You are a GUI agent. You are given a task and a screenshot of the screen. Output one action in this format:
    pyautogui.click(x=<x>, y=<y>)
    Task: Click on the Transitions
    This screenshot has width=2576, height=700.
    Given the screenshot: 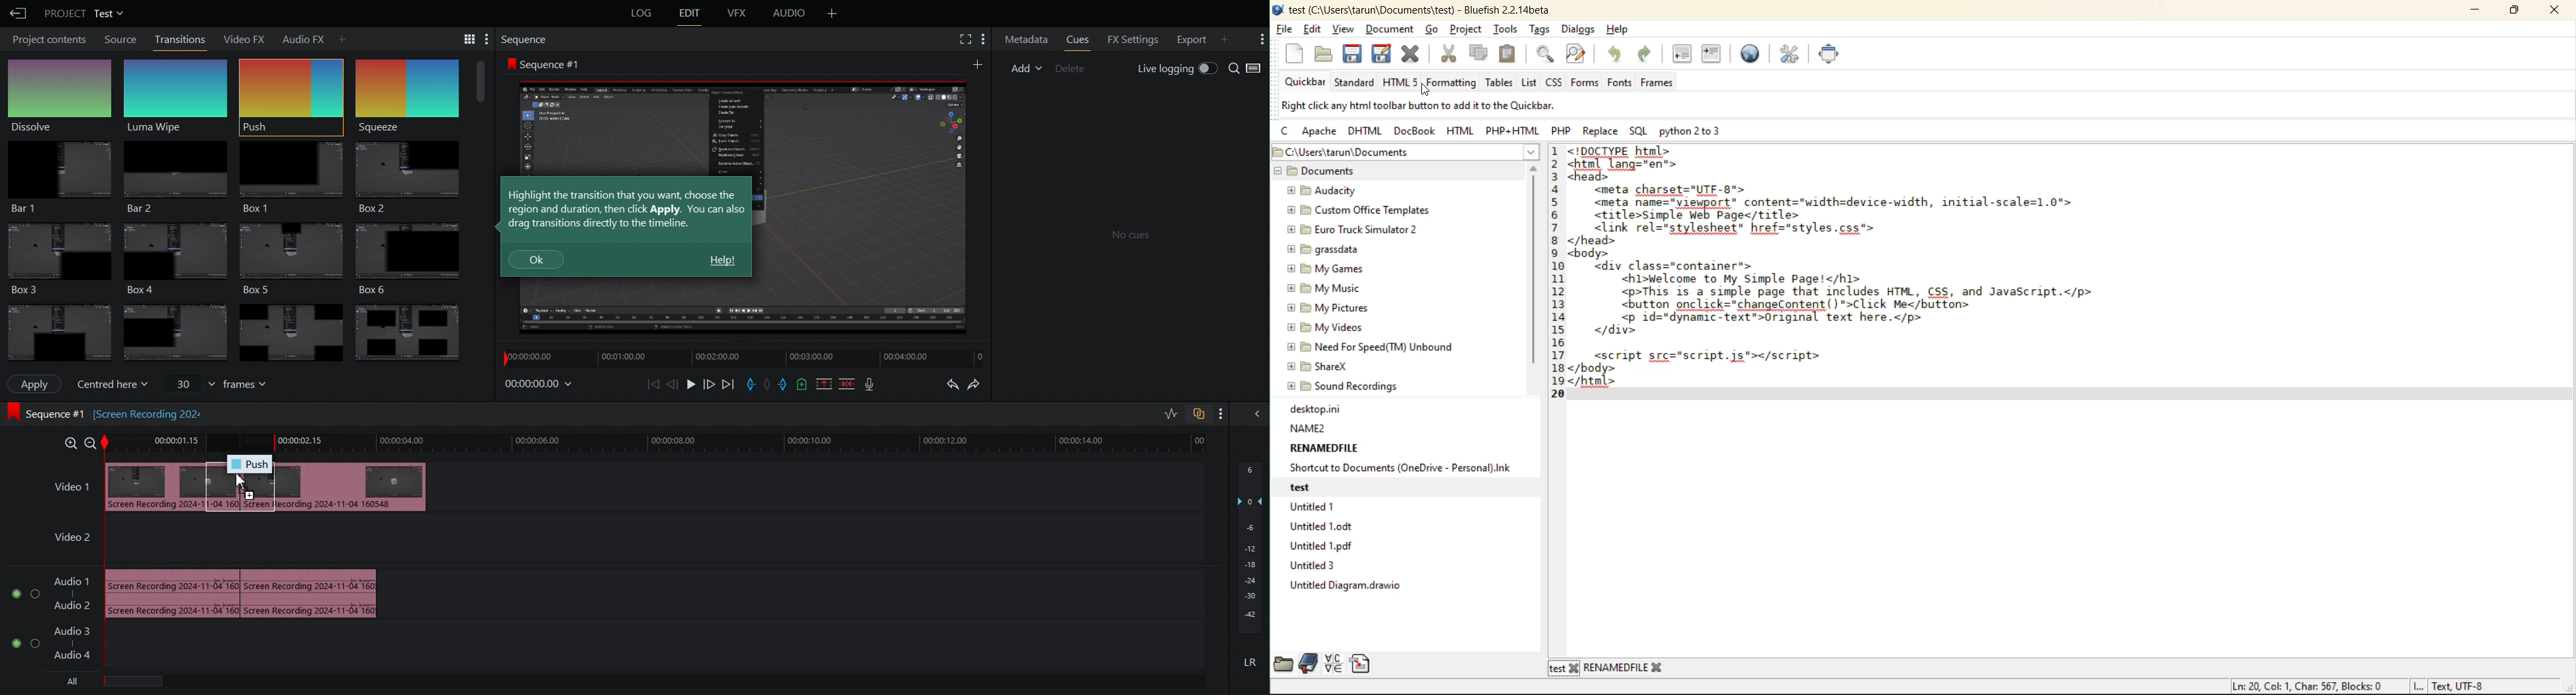 What is the action you would take?
    pyautogui.click(x=181, y=38)
    